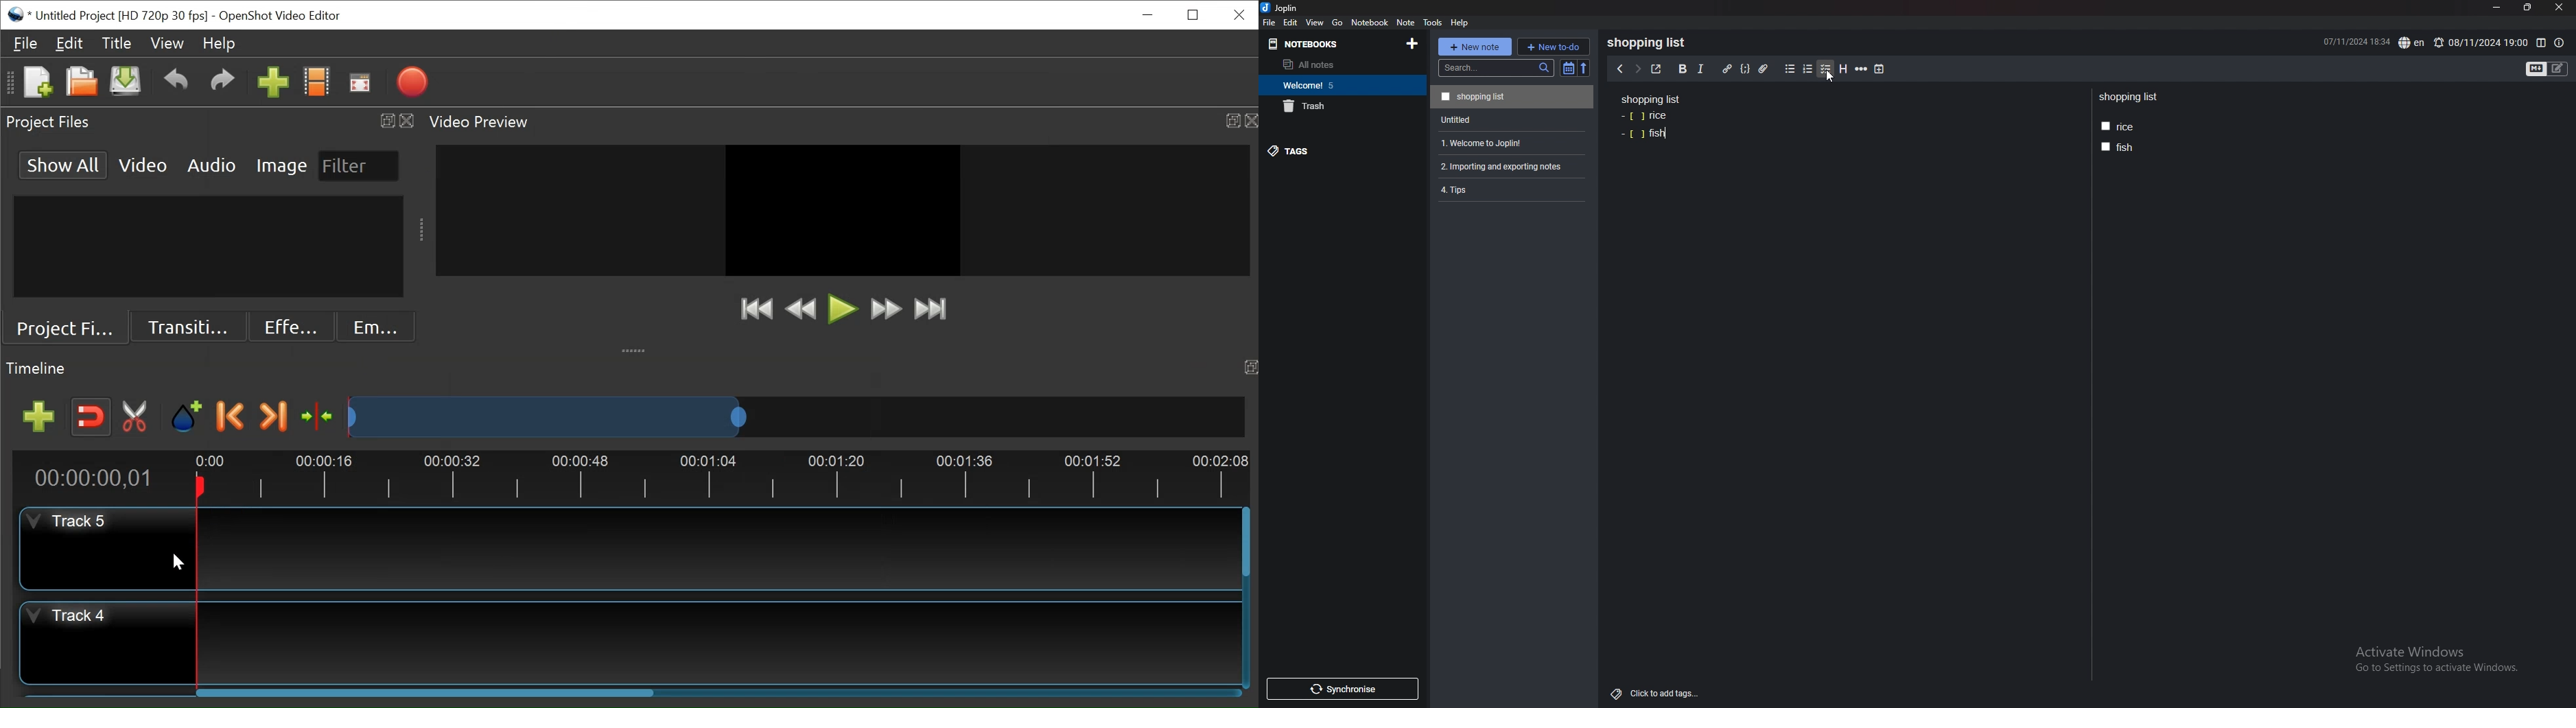  I want to click on hyperlink, so click(1728, 69).